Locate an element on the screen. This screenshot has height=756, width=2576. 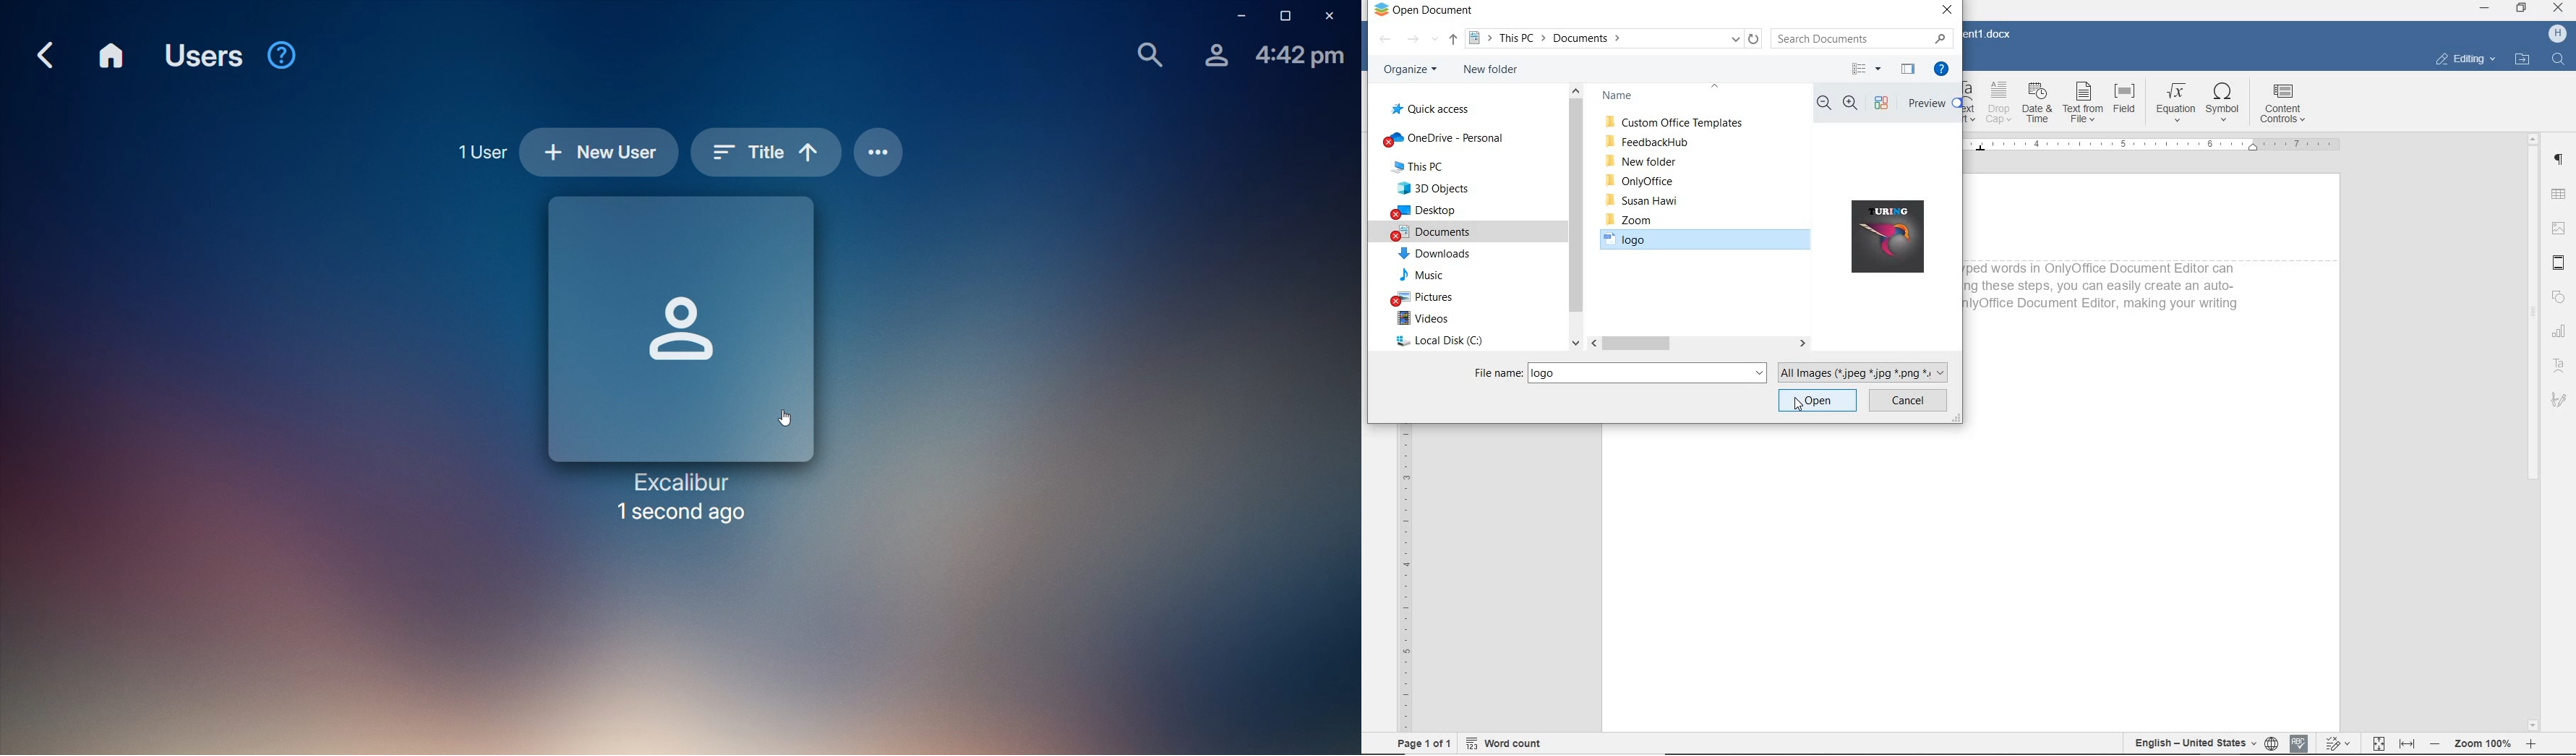
LOCAL DISK (C) is located at coordinates (1438, 343).